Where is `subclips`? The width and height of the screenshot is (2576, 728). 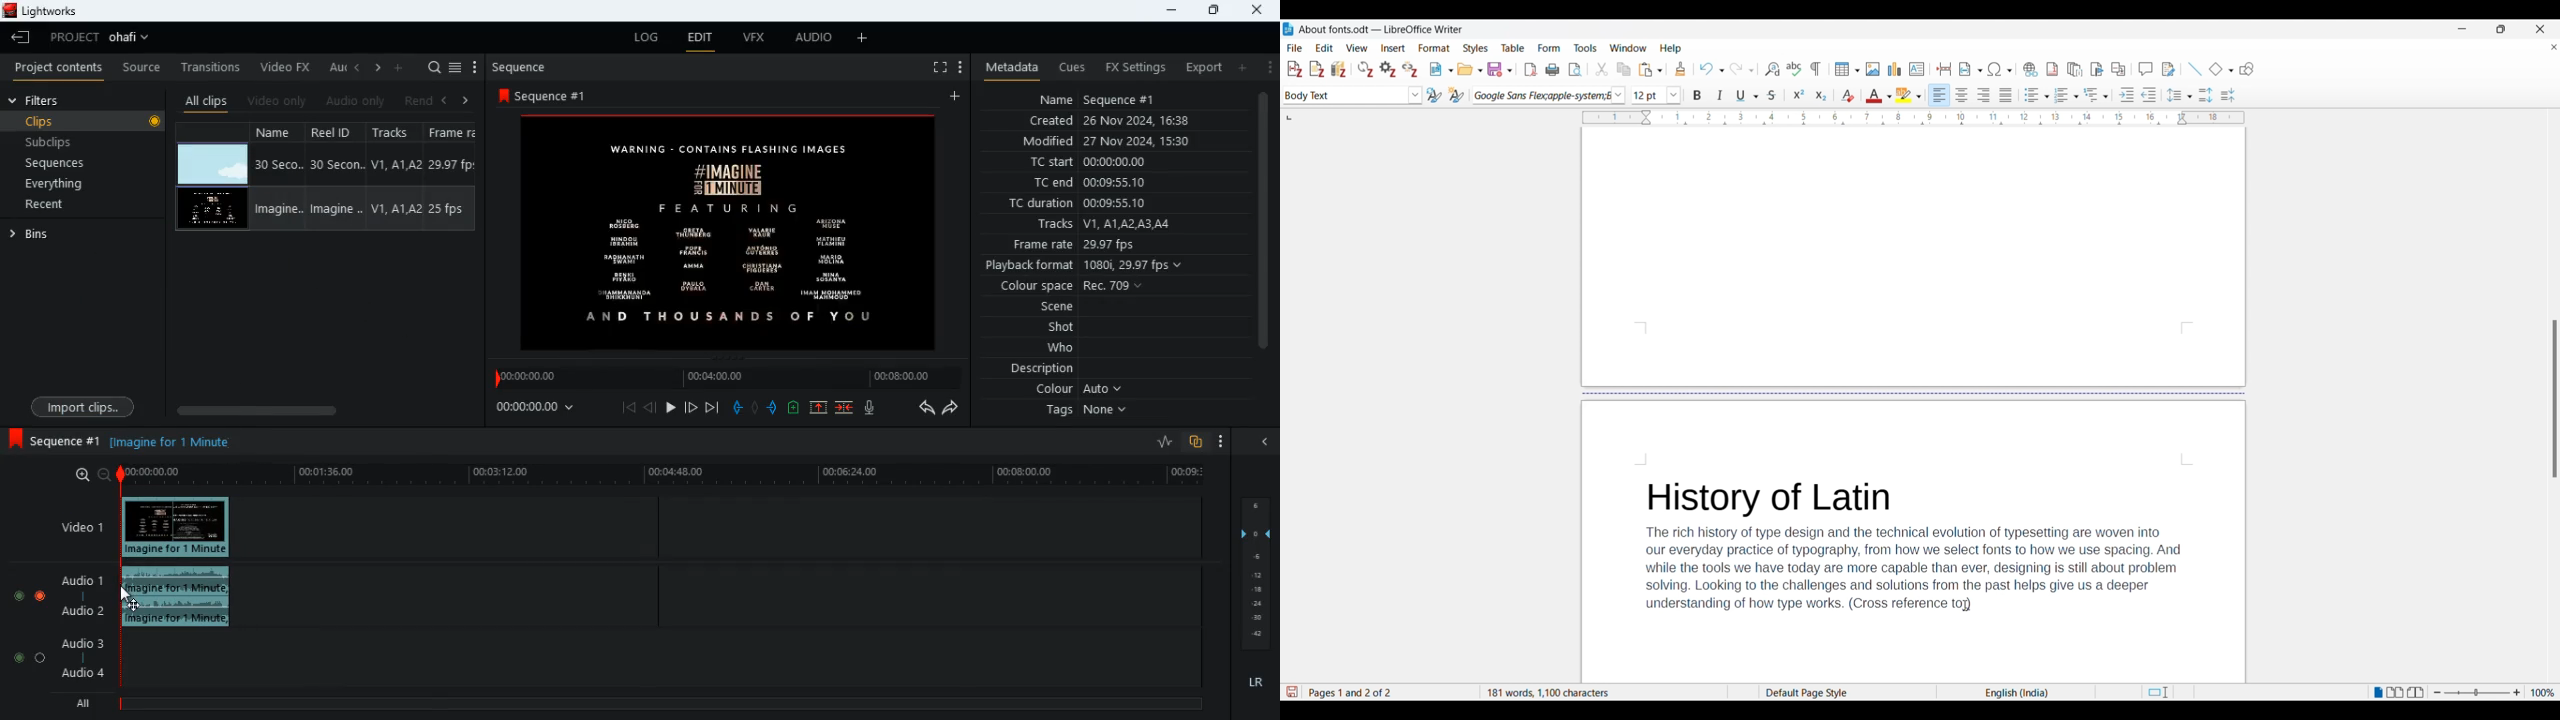 subclips is located at coordinates (51, 145).